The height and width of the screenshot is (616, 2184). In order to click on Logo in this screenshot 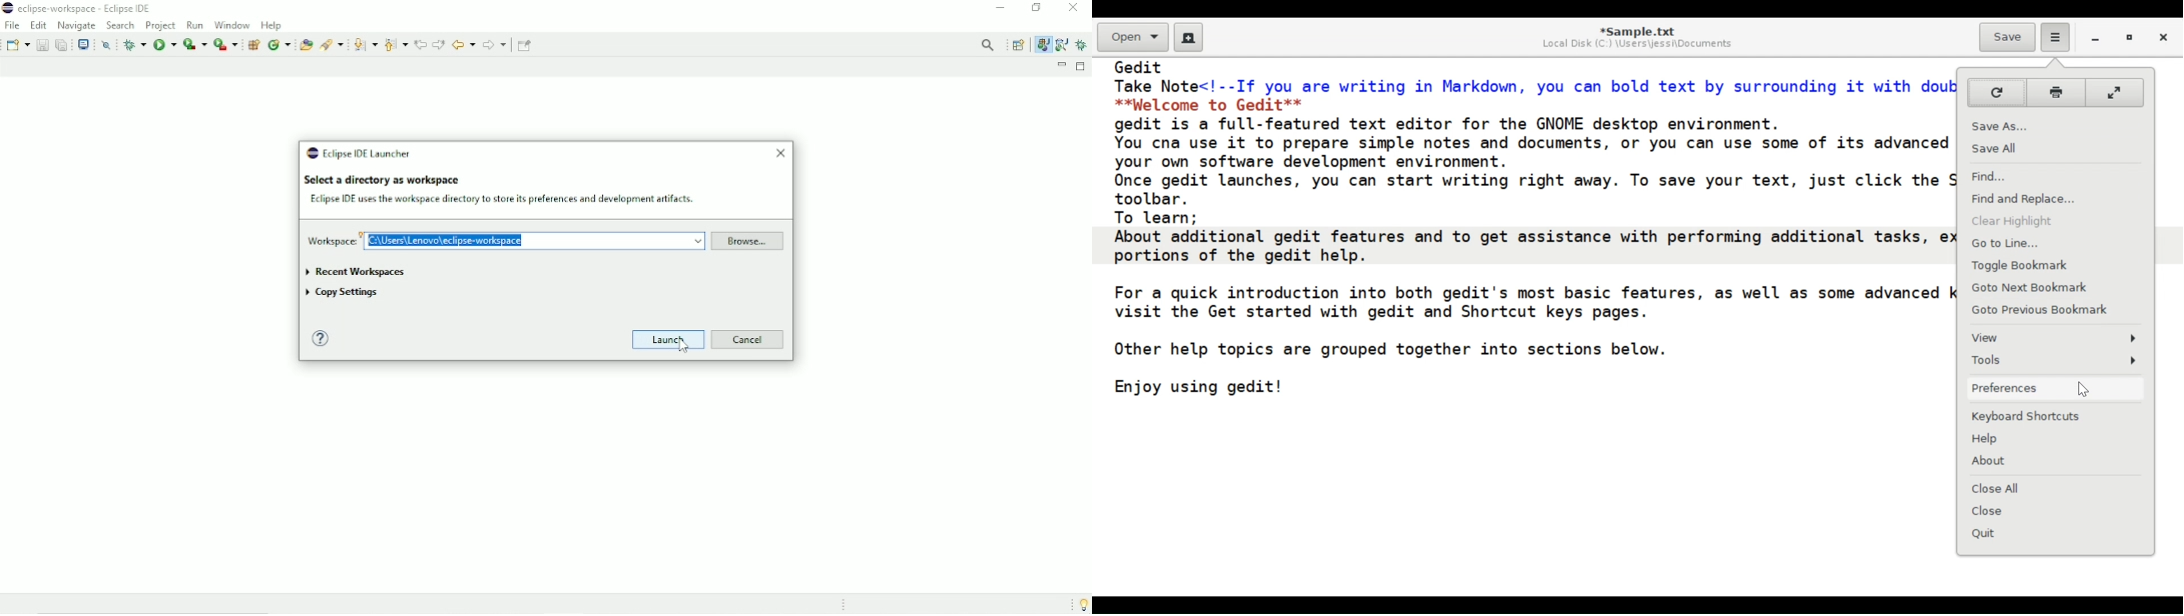, I will do `click(7, 8)`.